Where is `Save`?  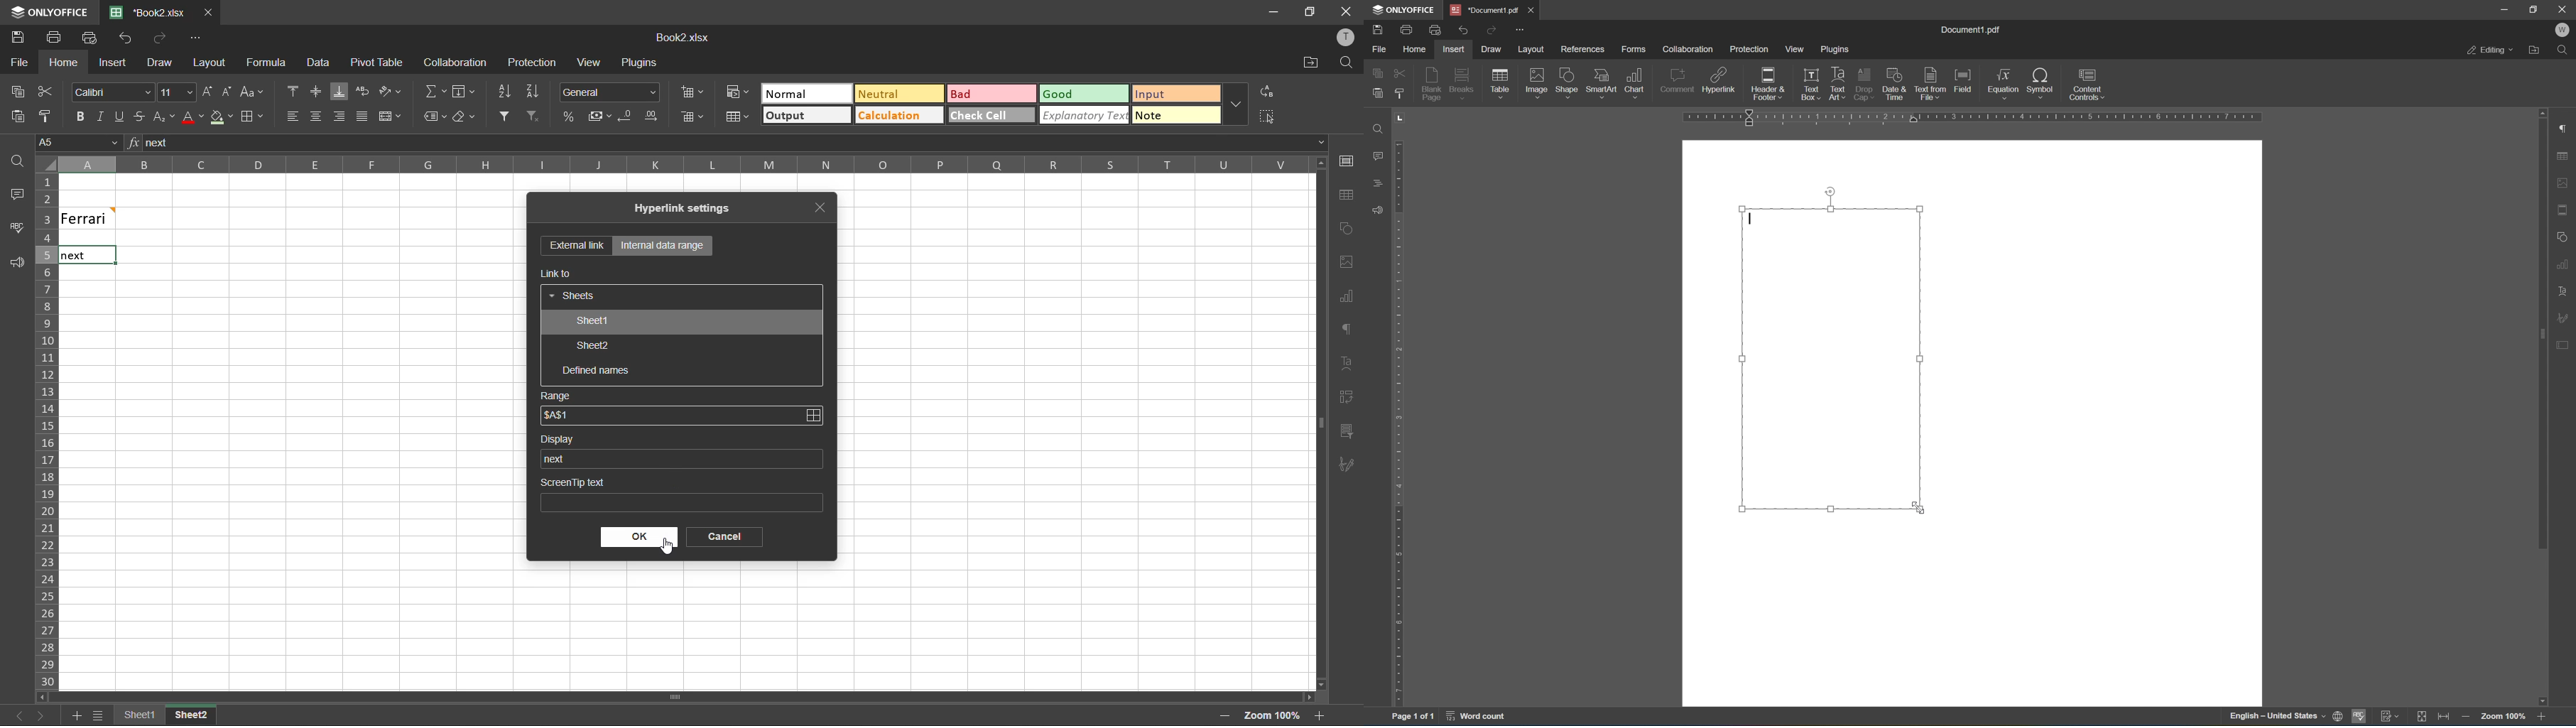 Save is located at coordinates (1378, 30).